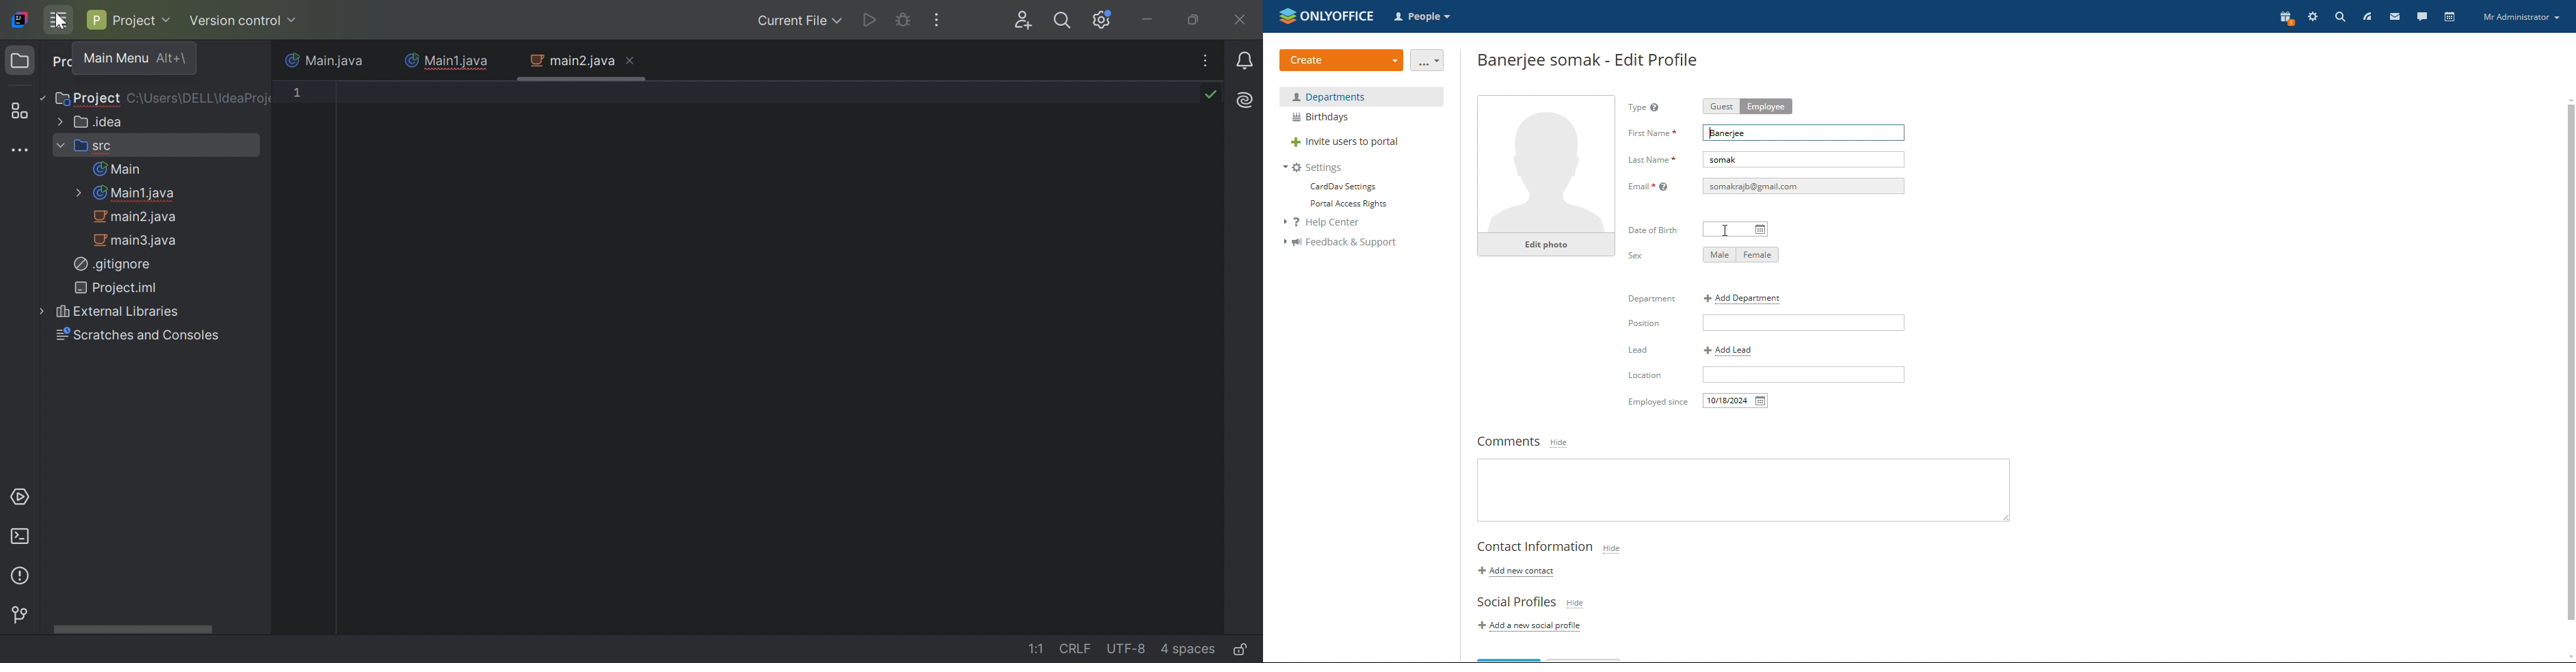  Describe the element at coordinates (1546, 245) in the screenshot. I see `edit photo` at that location.